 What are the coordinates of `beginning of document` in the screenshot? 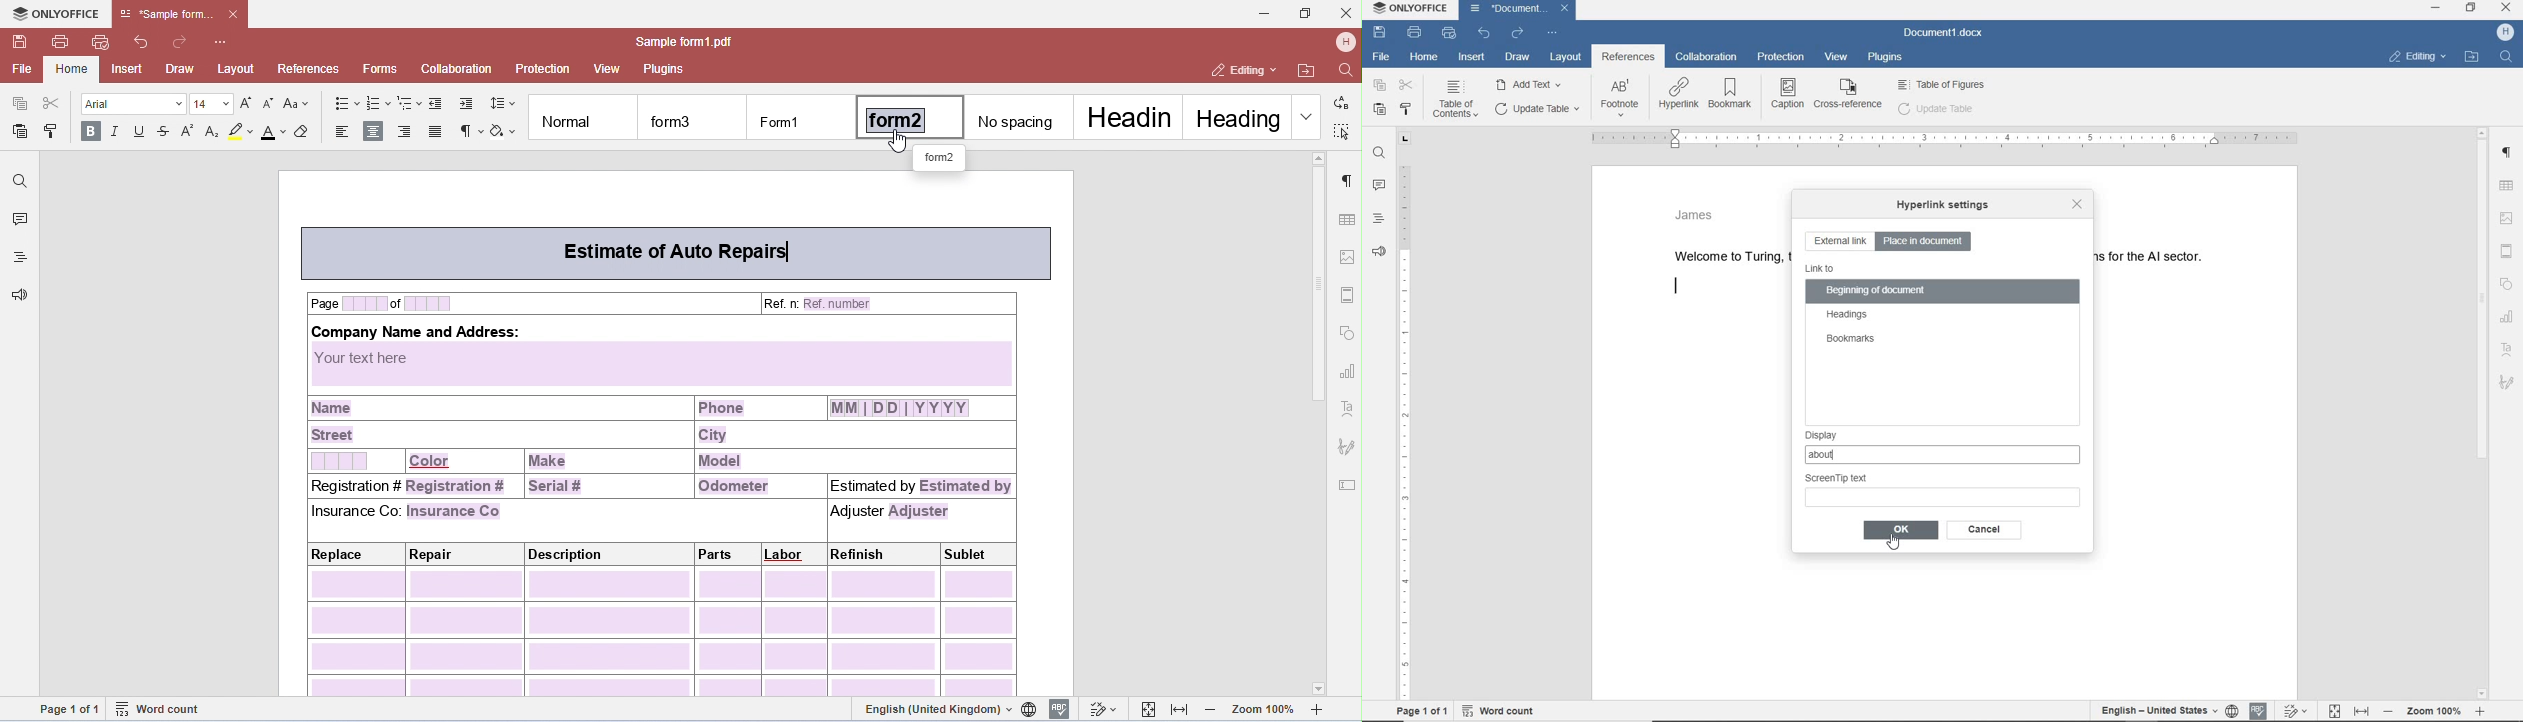 It's located at (1877, 292).